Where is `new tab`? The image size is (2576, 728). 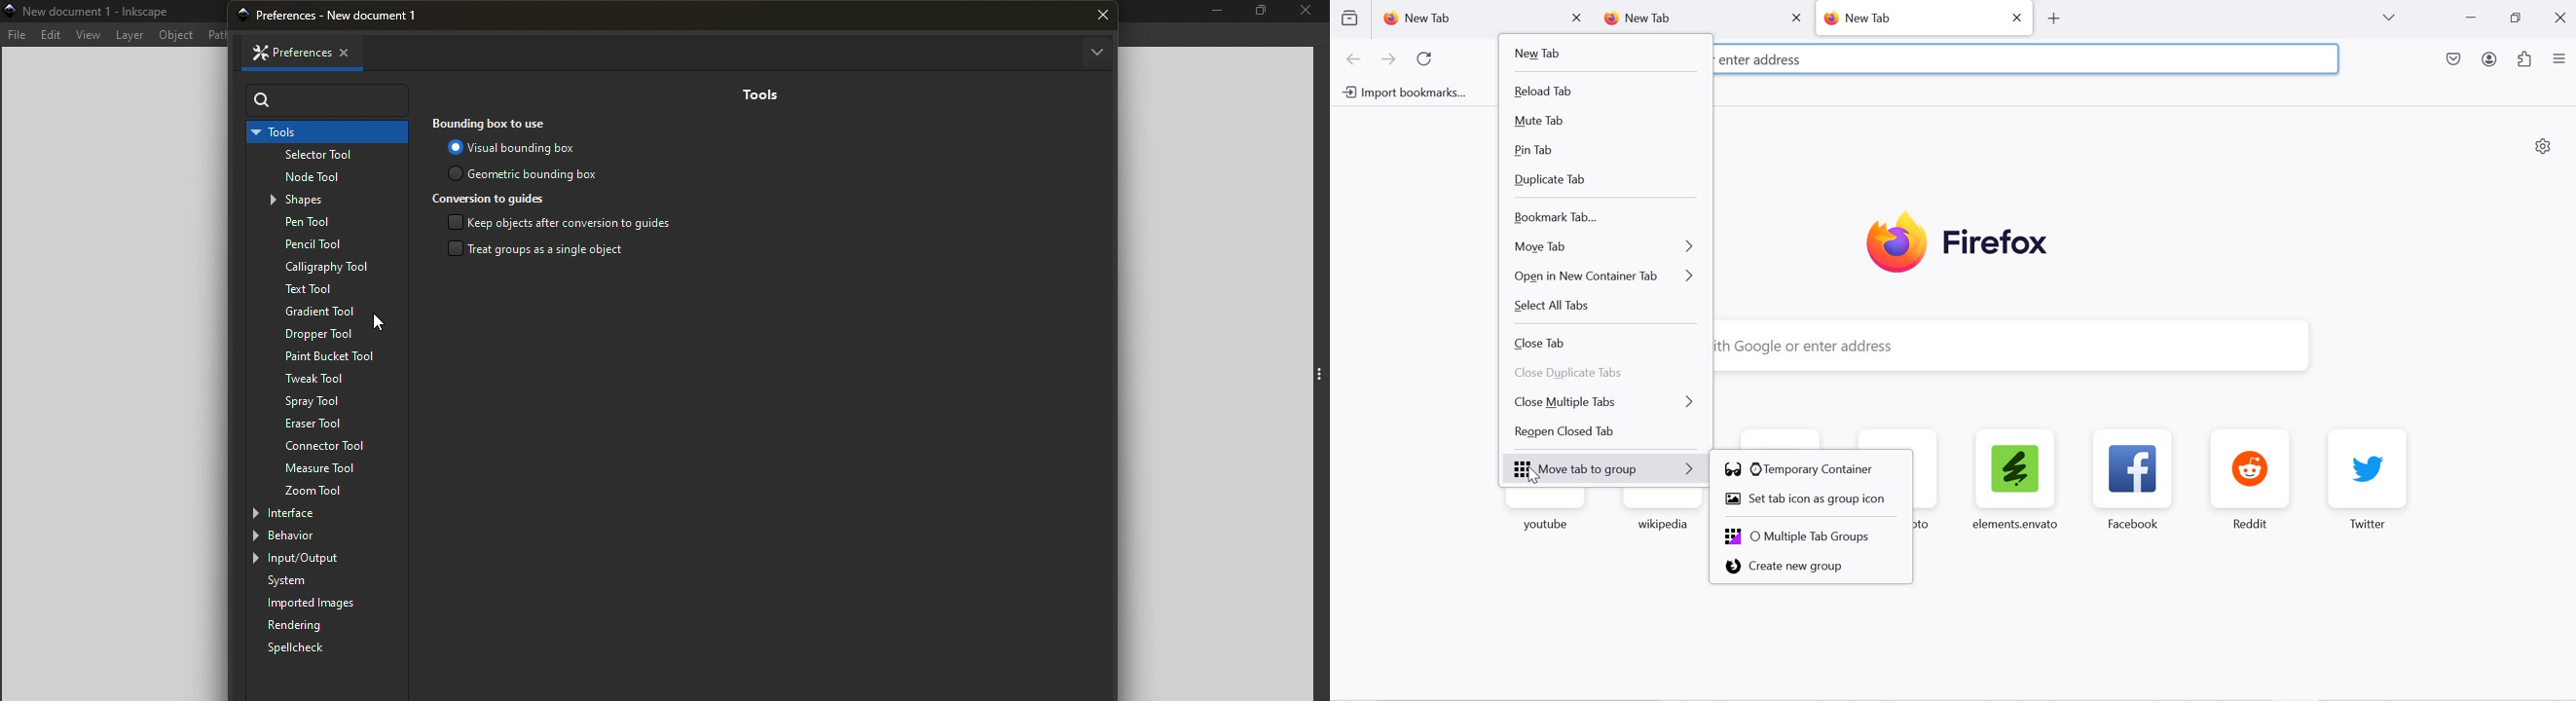
new tab is located at coordinates (1910, 17).